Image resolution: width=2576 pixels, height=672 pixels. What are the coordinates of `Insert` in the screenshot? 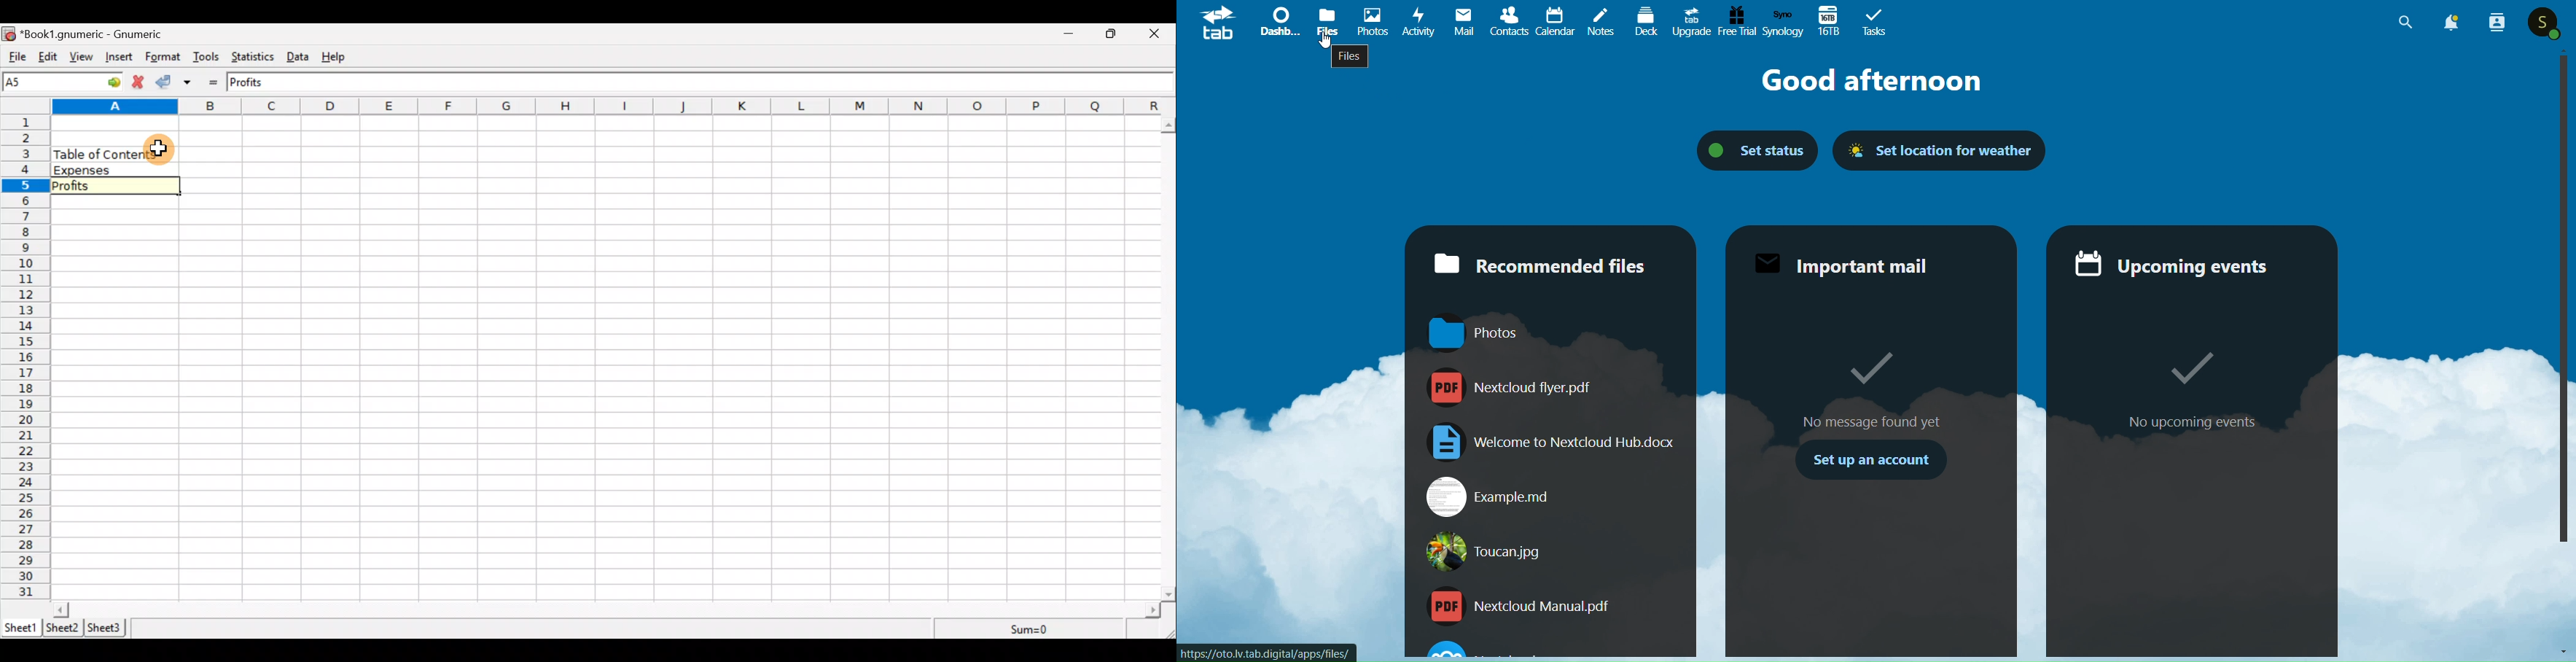 It's located at (121, 58).